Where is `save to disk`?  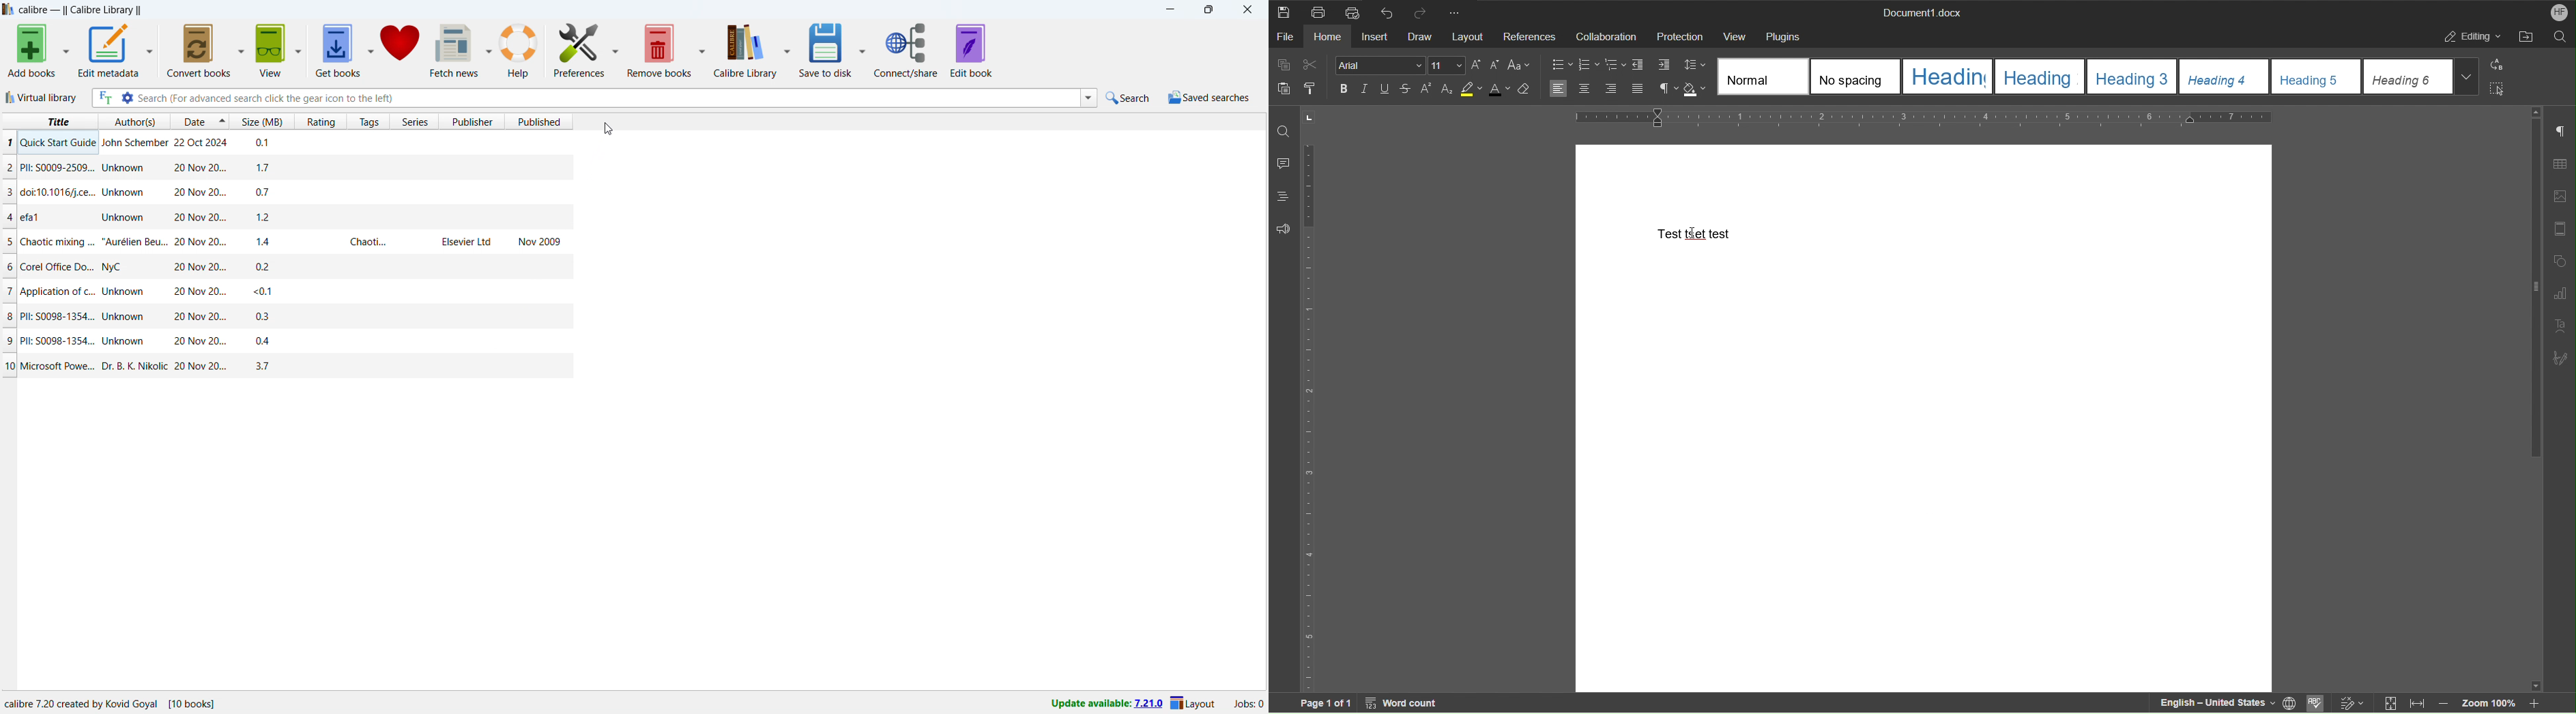 save to disk is located at coordinates (826, 49).